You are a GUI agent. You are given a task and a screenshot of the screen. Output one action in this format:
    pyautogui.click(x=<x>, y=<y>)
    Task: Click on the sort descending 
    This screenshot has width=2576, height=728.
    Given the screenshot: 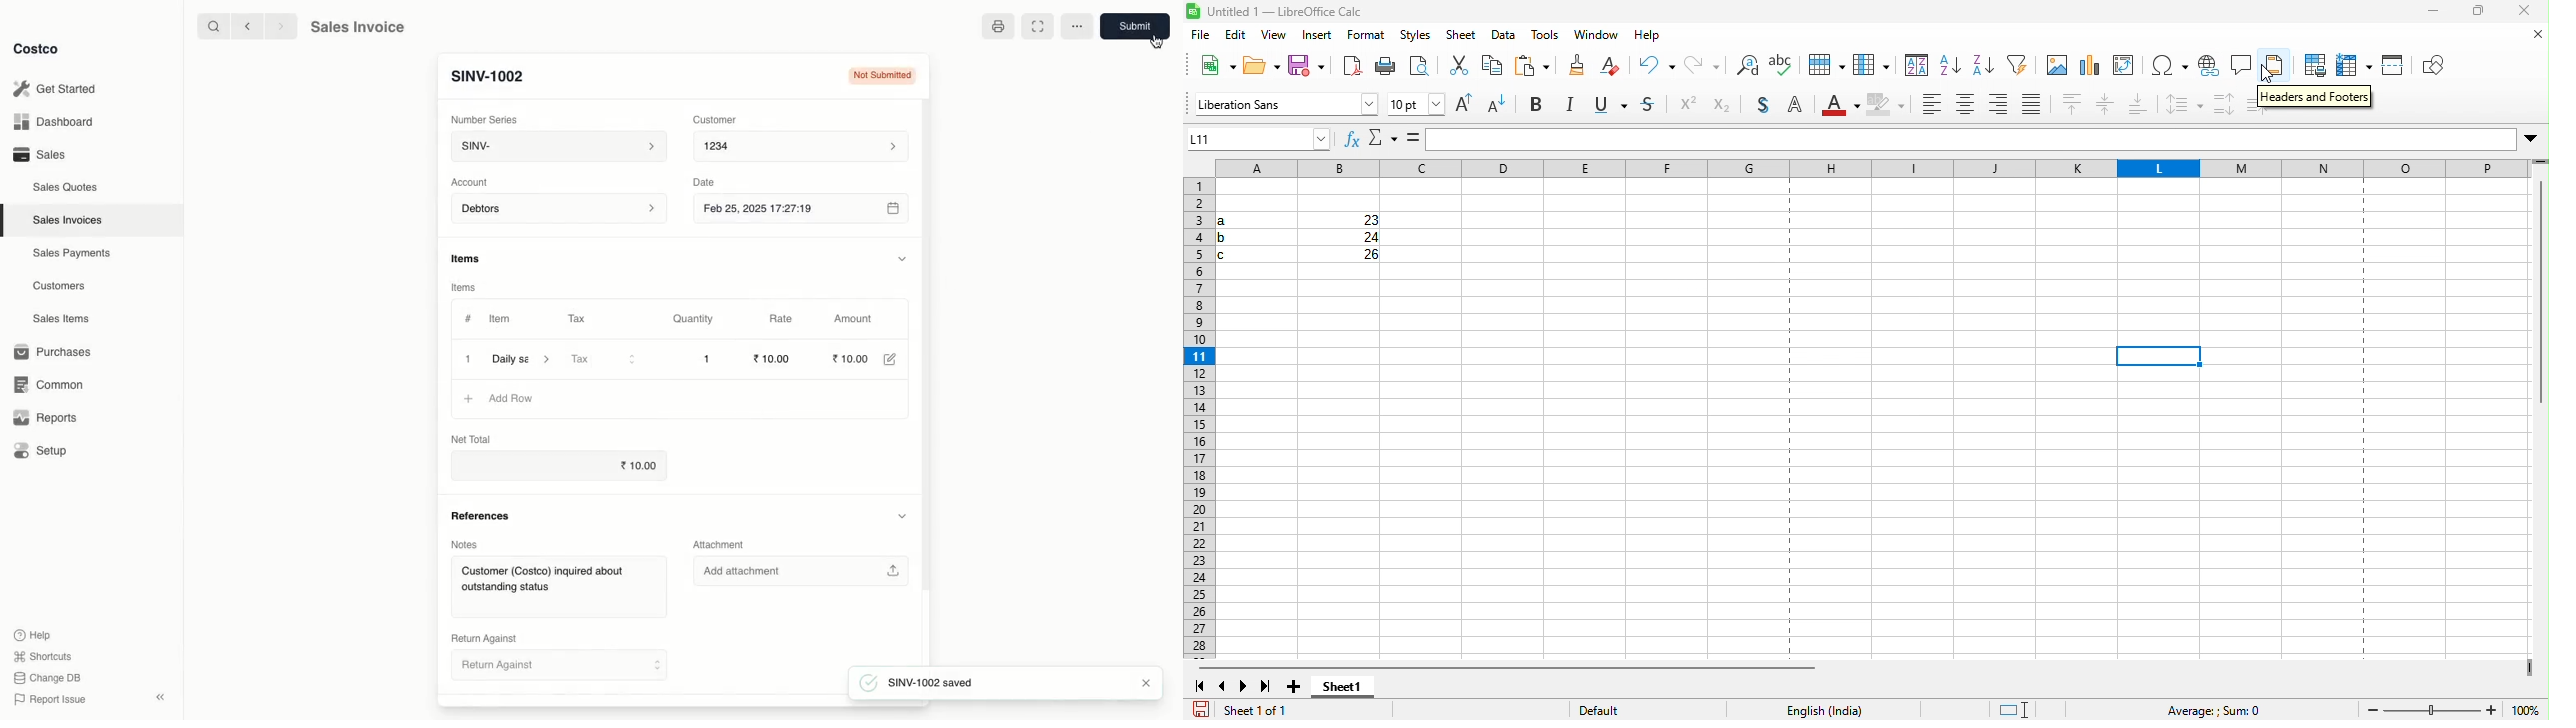 What is the action you would take?
    pyautogui.click(x=1950, y=65)
    